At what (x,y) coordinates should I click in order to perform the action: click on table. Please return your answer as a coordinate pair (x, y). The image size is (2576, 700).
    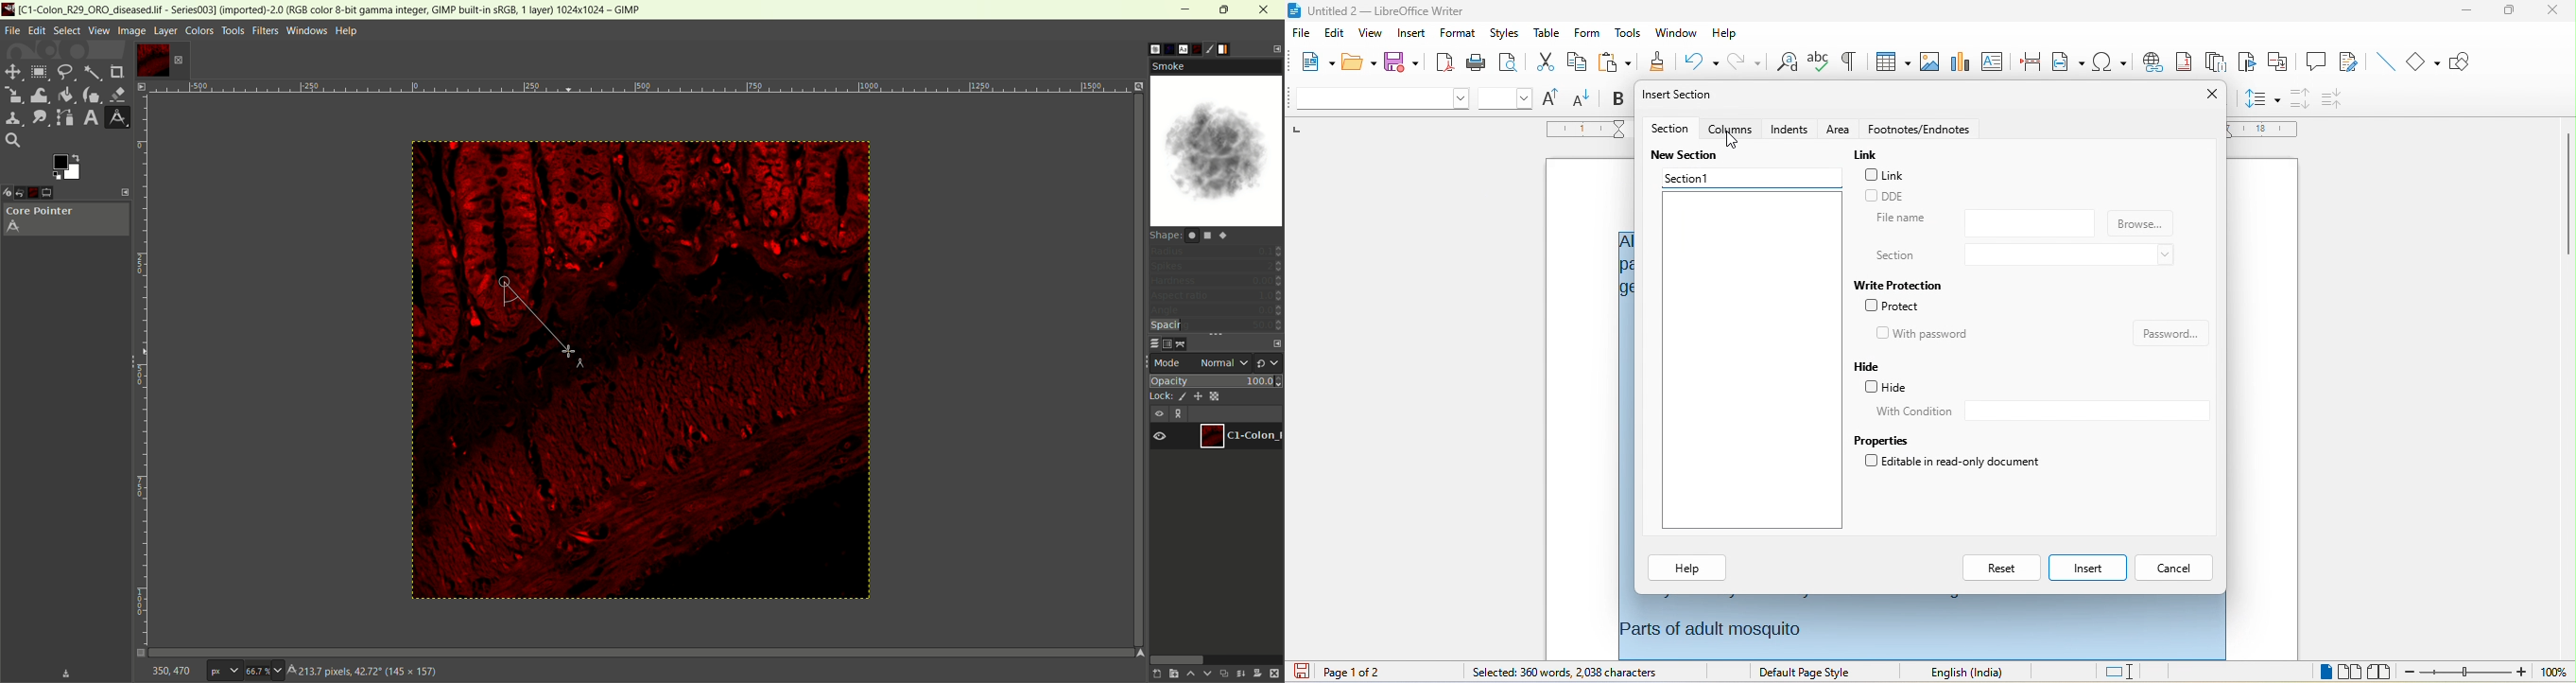
    Looking at the image, I should click on (1891, 61).